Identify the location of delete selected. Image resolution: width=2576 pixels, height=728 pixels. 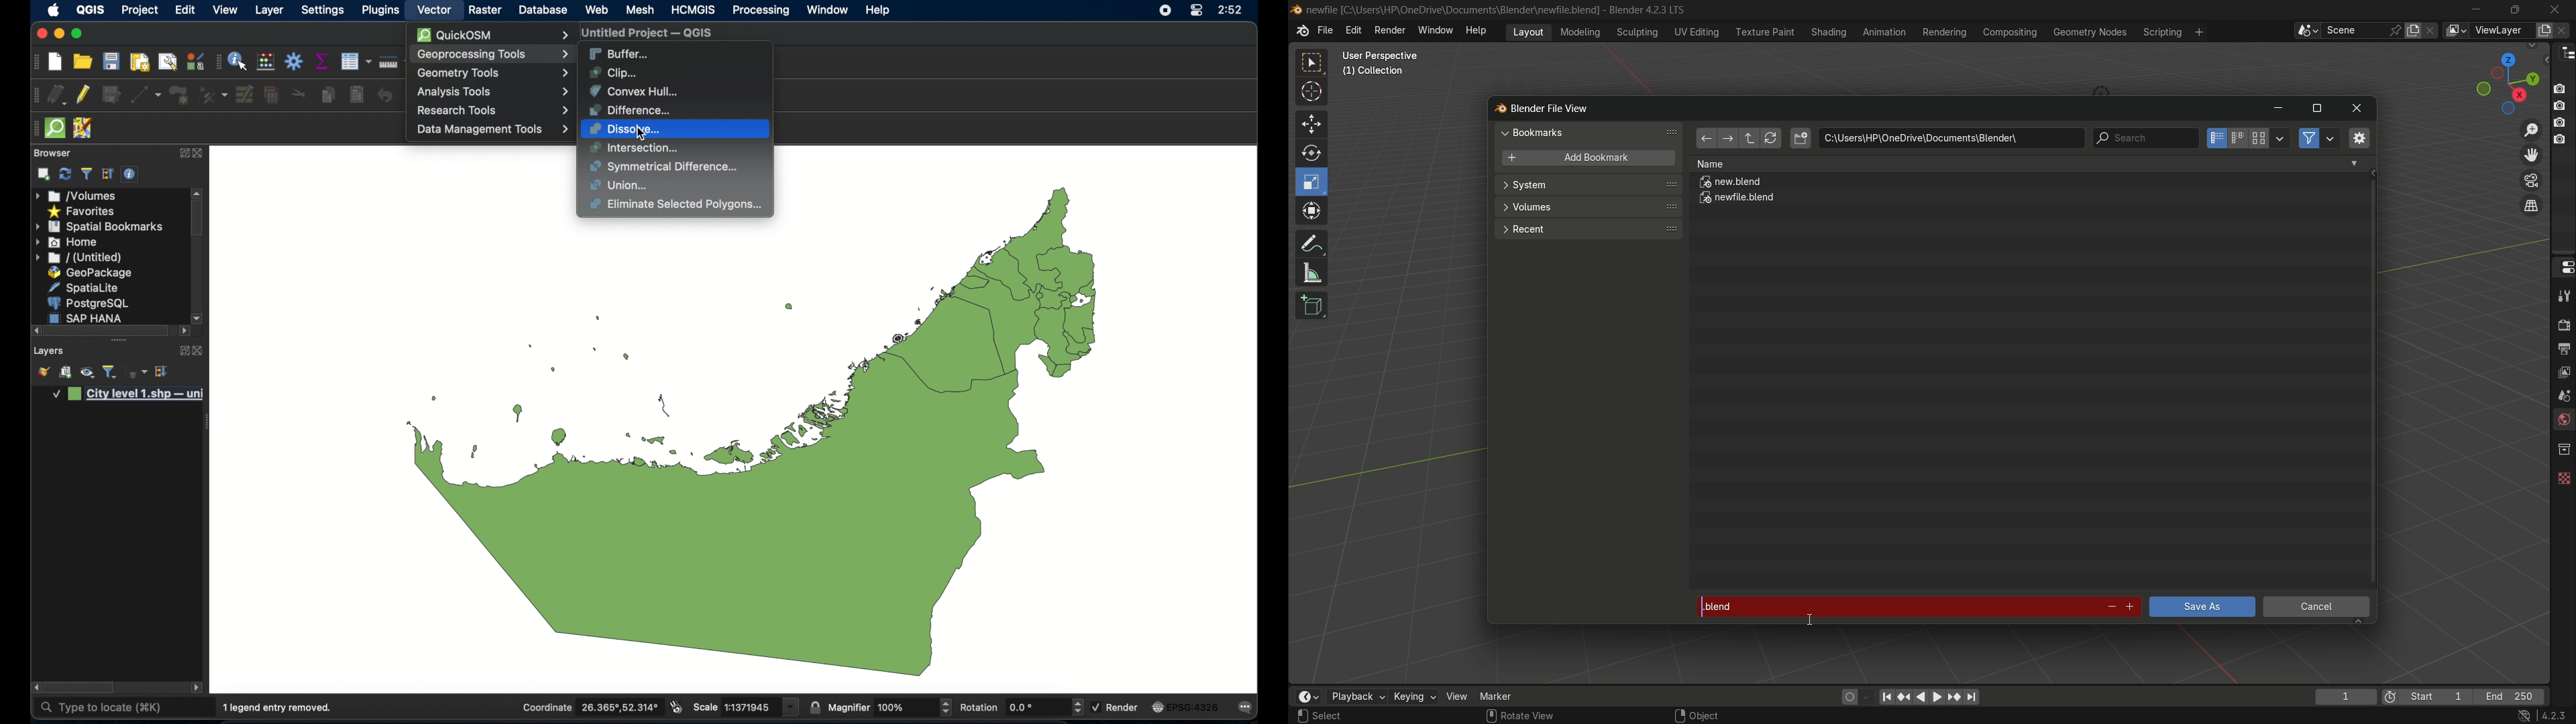
(271, 95).